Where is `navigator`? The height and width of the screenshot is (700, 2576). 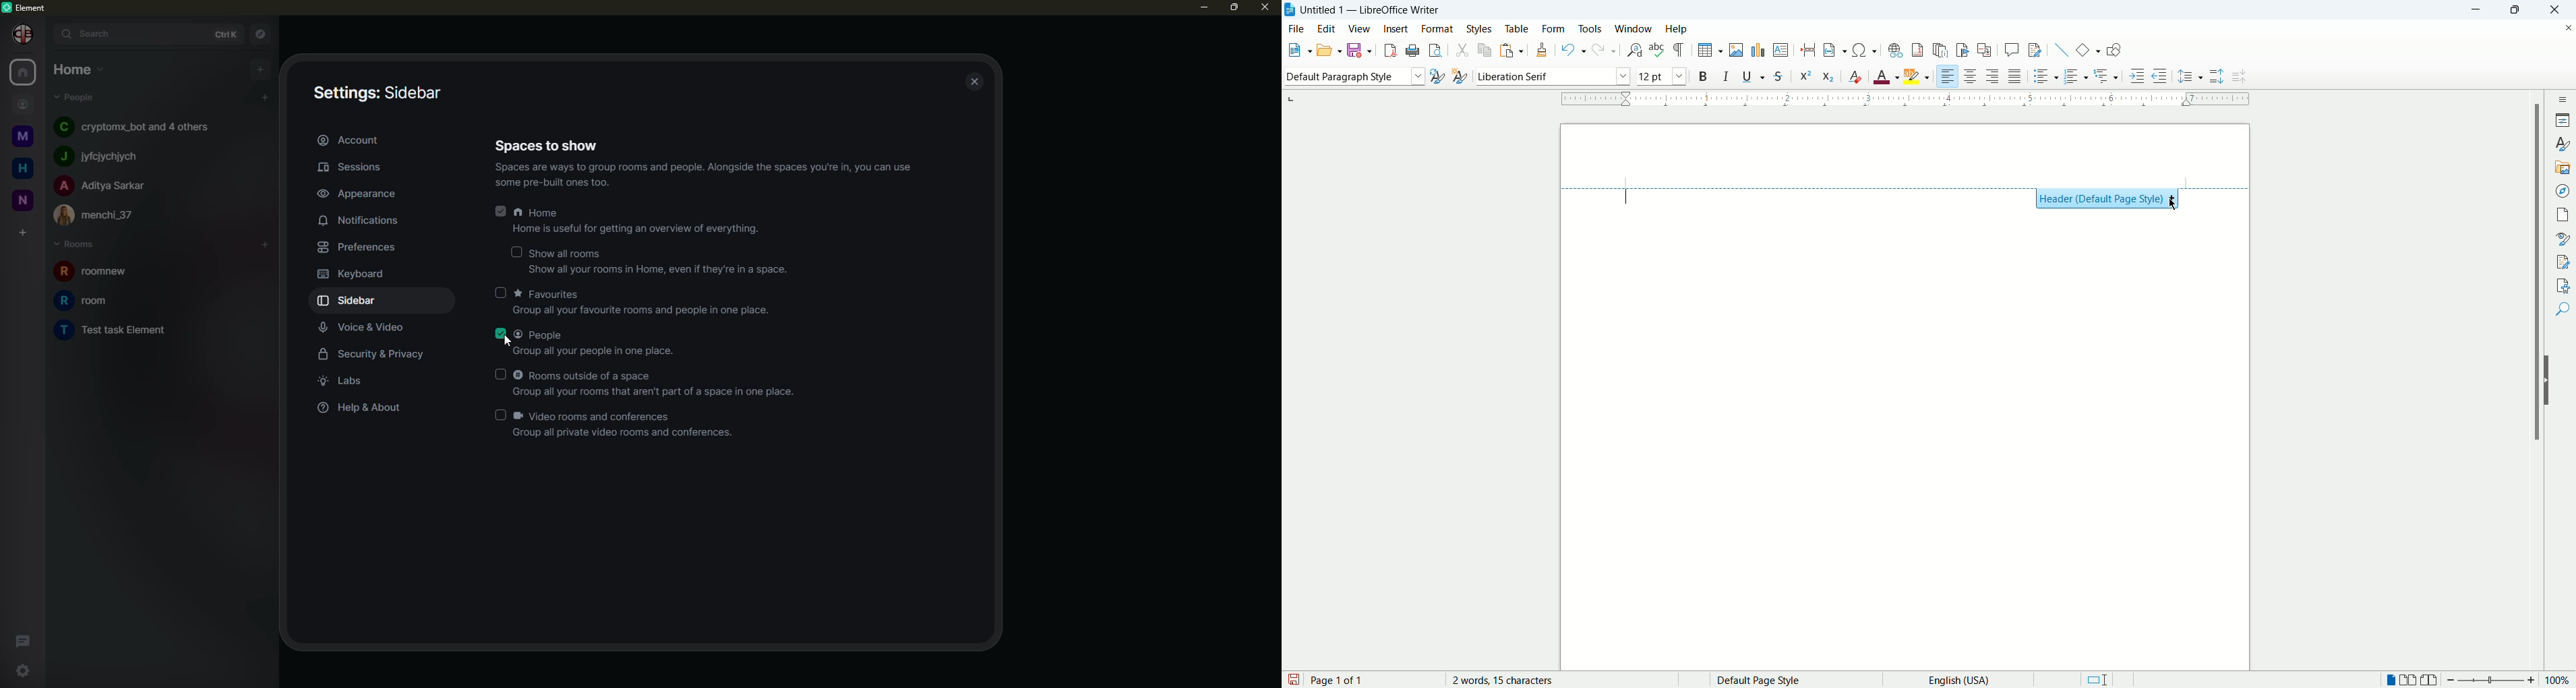
navigator is located at coordinates (259, 32).